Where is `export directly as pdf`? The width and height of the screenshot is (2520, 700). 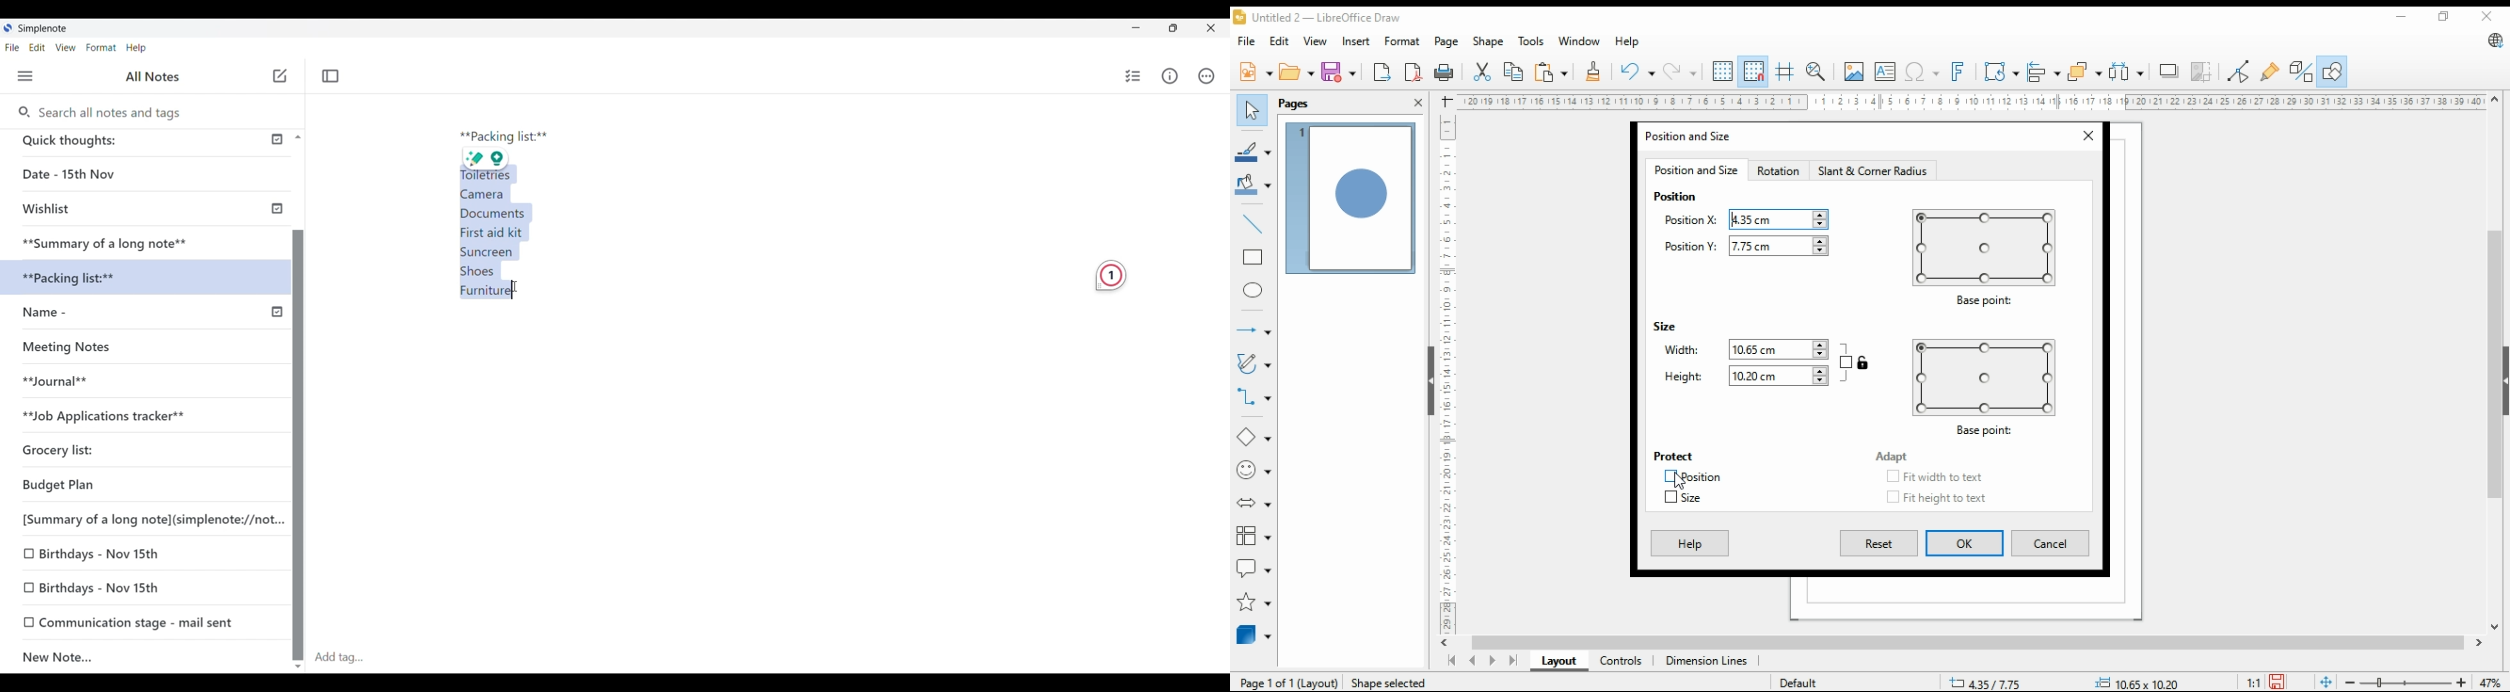
export directly as pdf is located at coordinates (1414, 71).